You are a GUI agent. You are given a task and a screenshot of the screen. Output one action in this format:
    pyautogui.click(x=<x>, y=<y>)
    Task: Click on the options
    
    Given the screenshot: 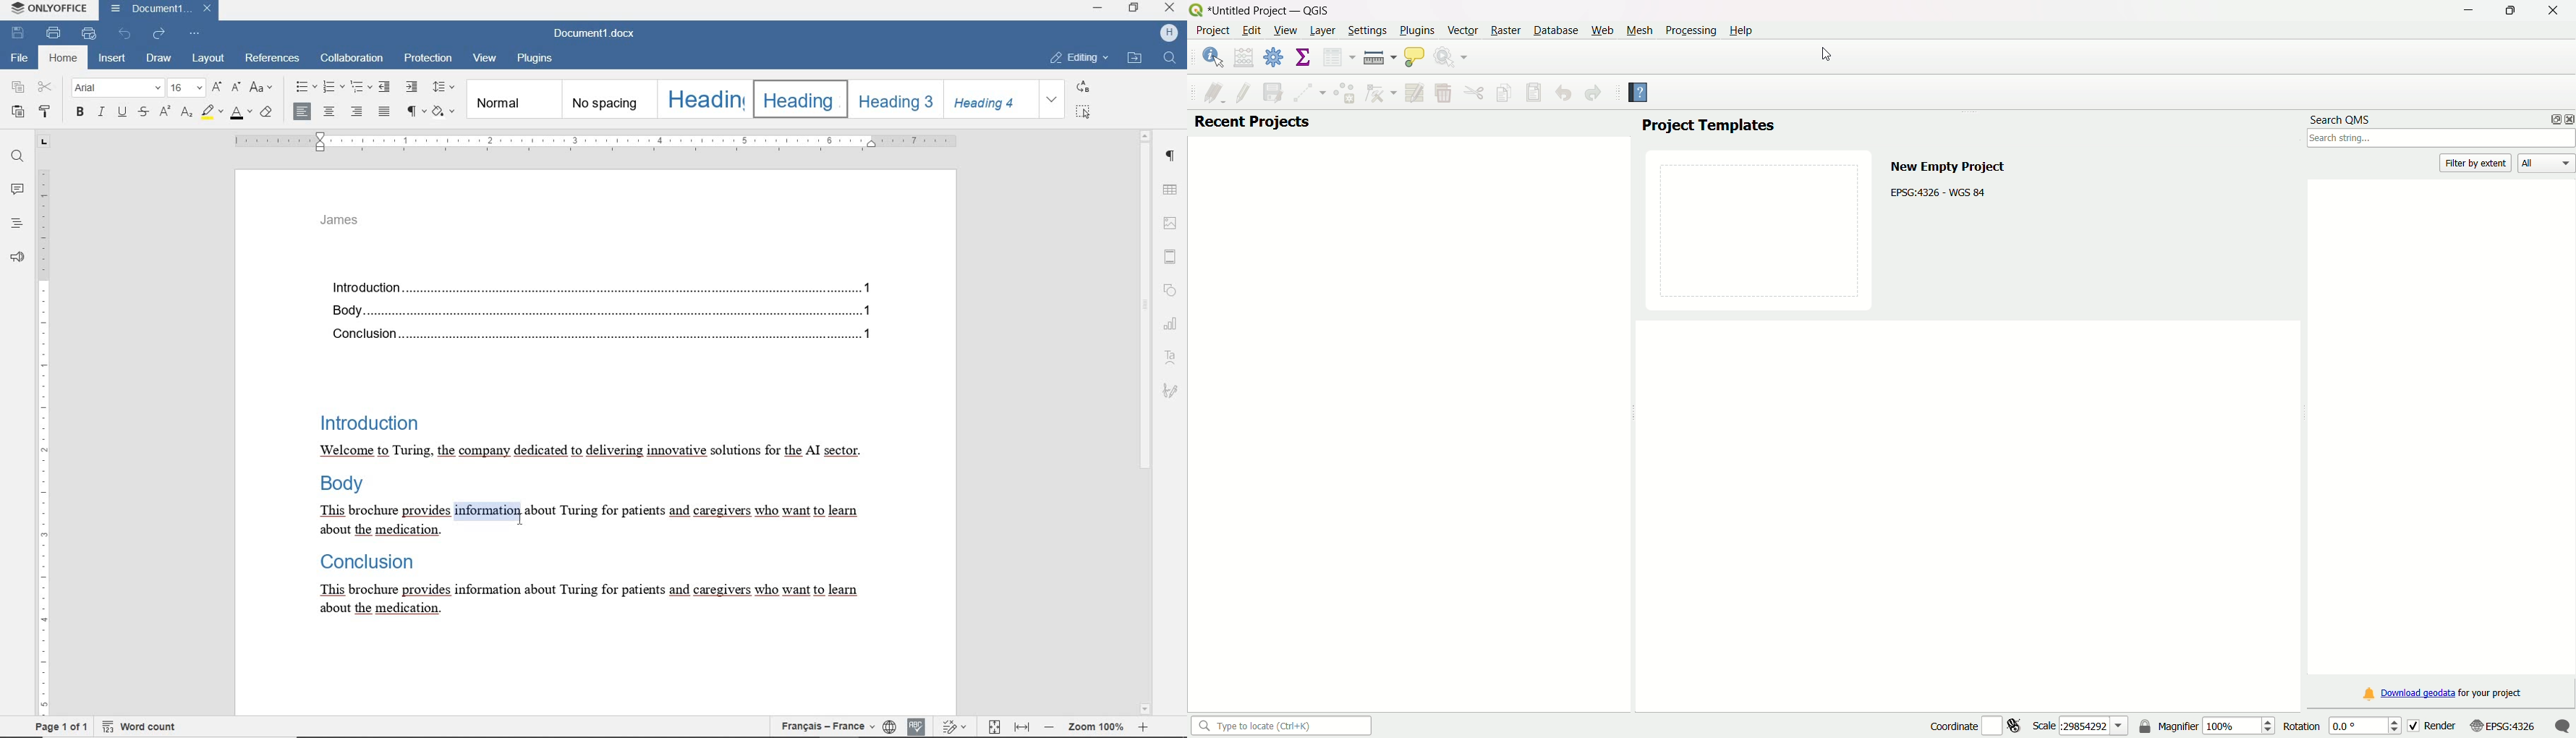 What is the action you would take?
    pyautogui.click(x=2551, y=119)
    